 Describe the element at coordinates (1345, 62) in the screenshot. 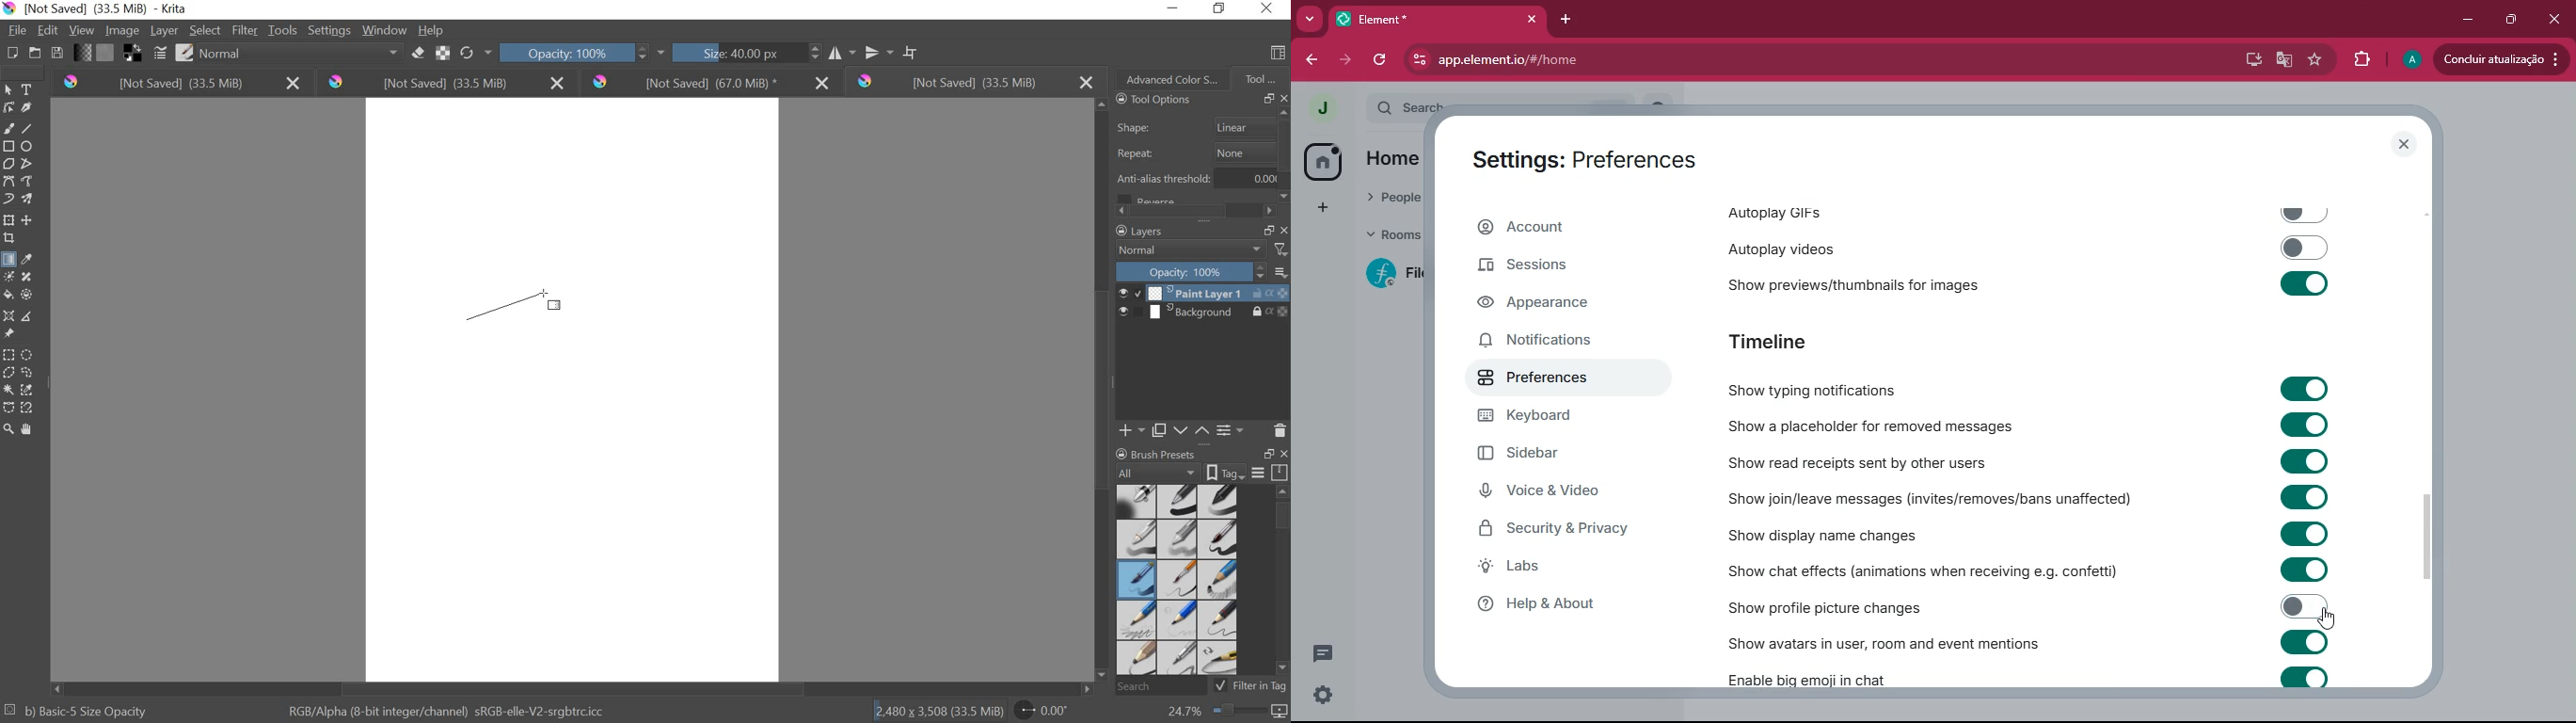

I see `forward` at that location.